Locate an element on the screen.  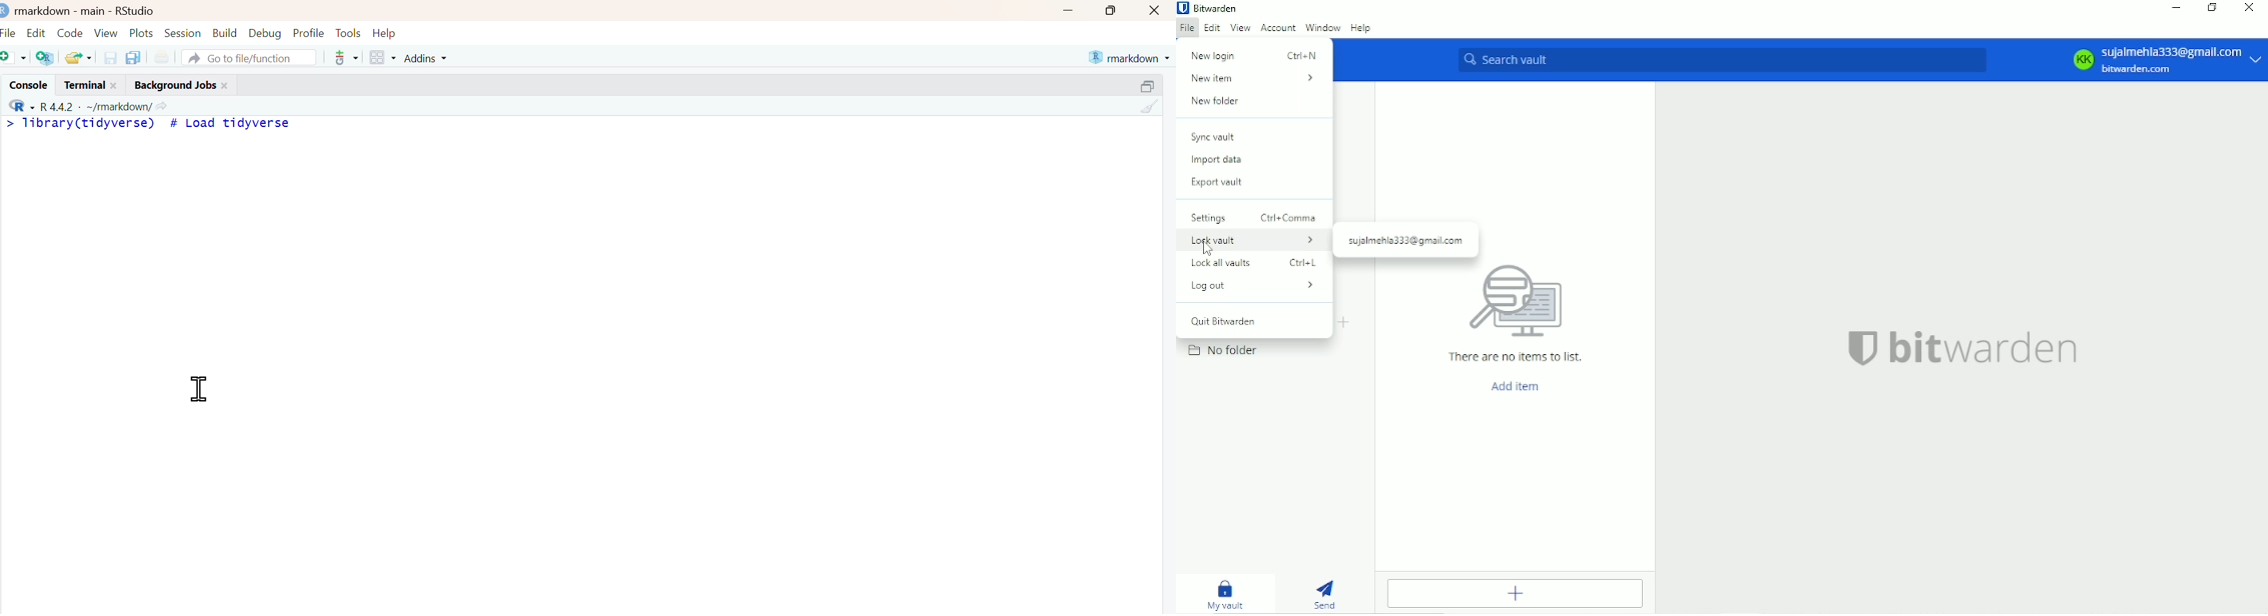
Addins is located at coordinates (428, 58).